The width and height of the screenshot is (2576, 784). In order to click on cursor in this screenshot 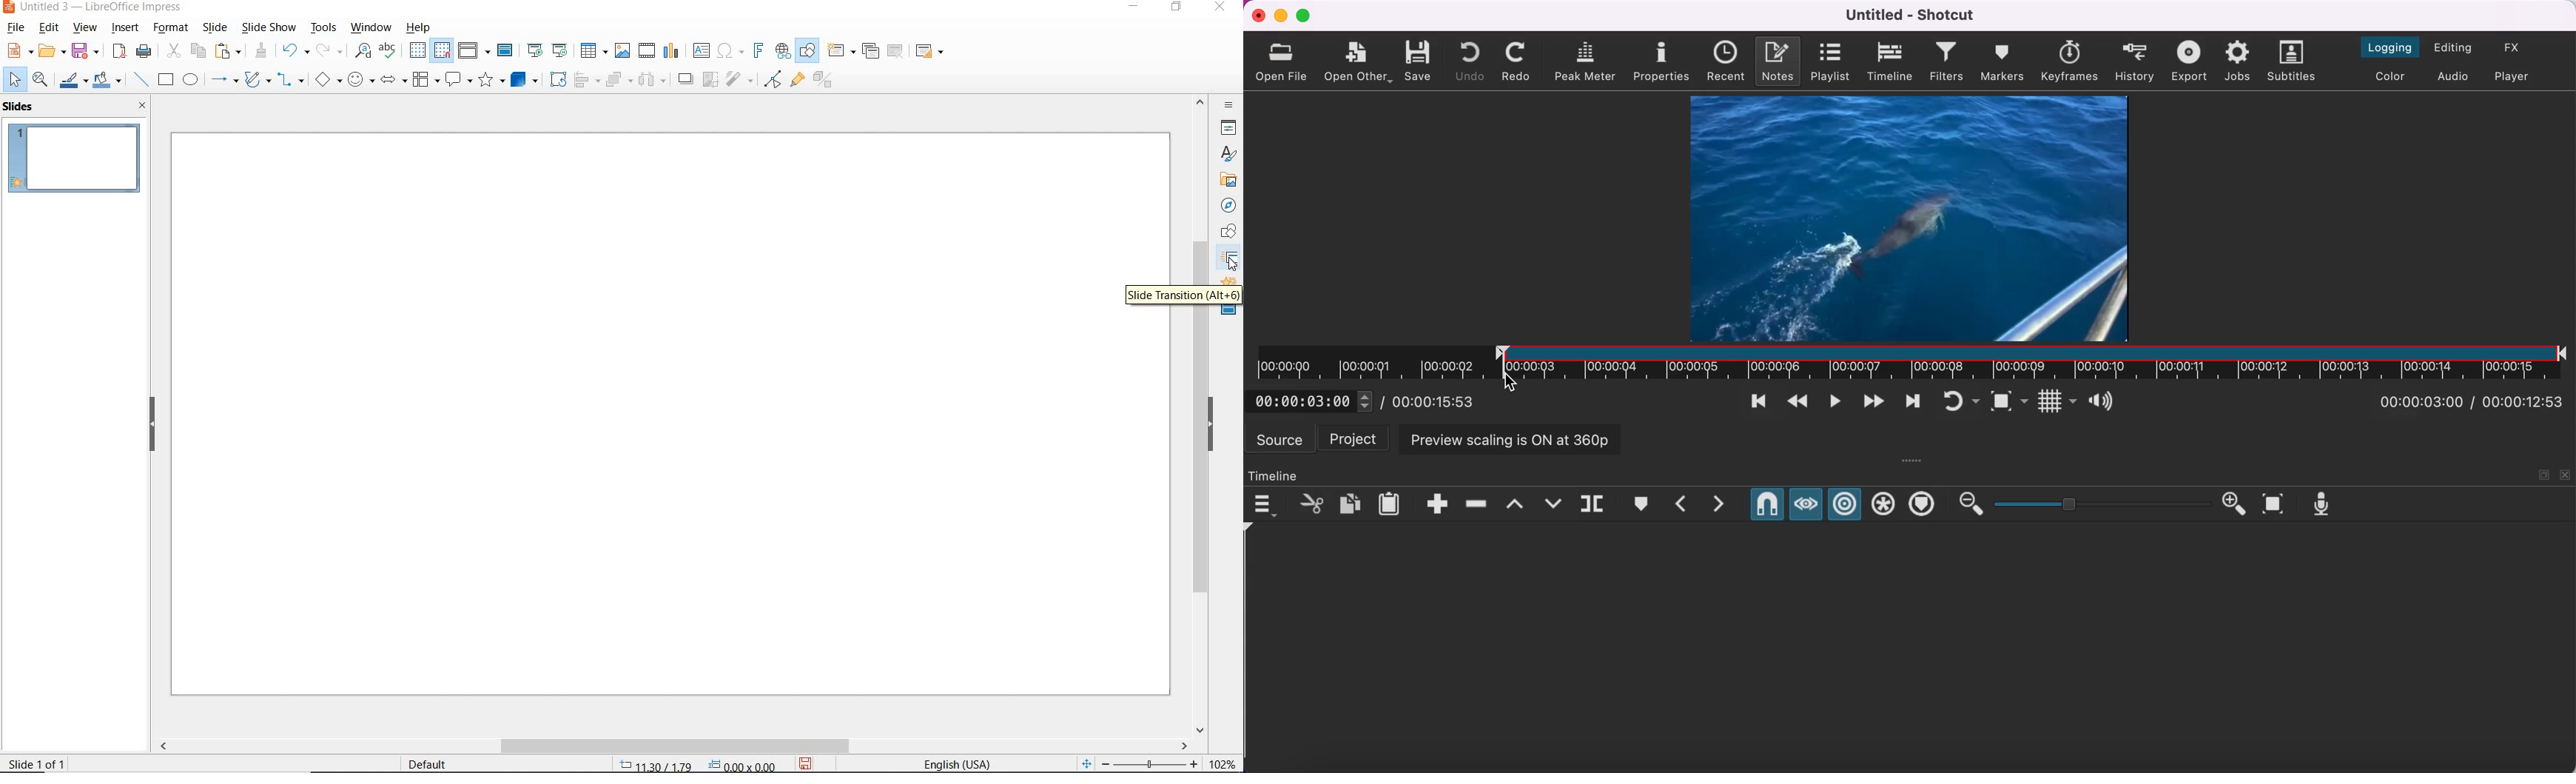, I will do `click(1232, 266)`.